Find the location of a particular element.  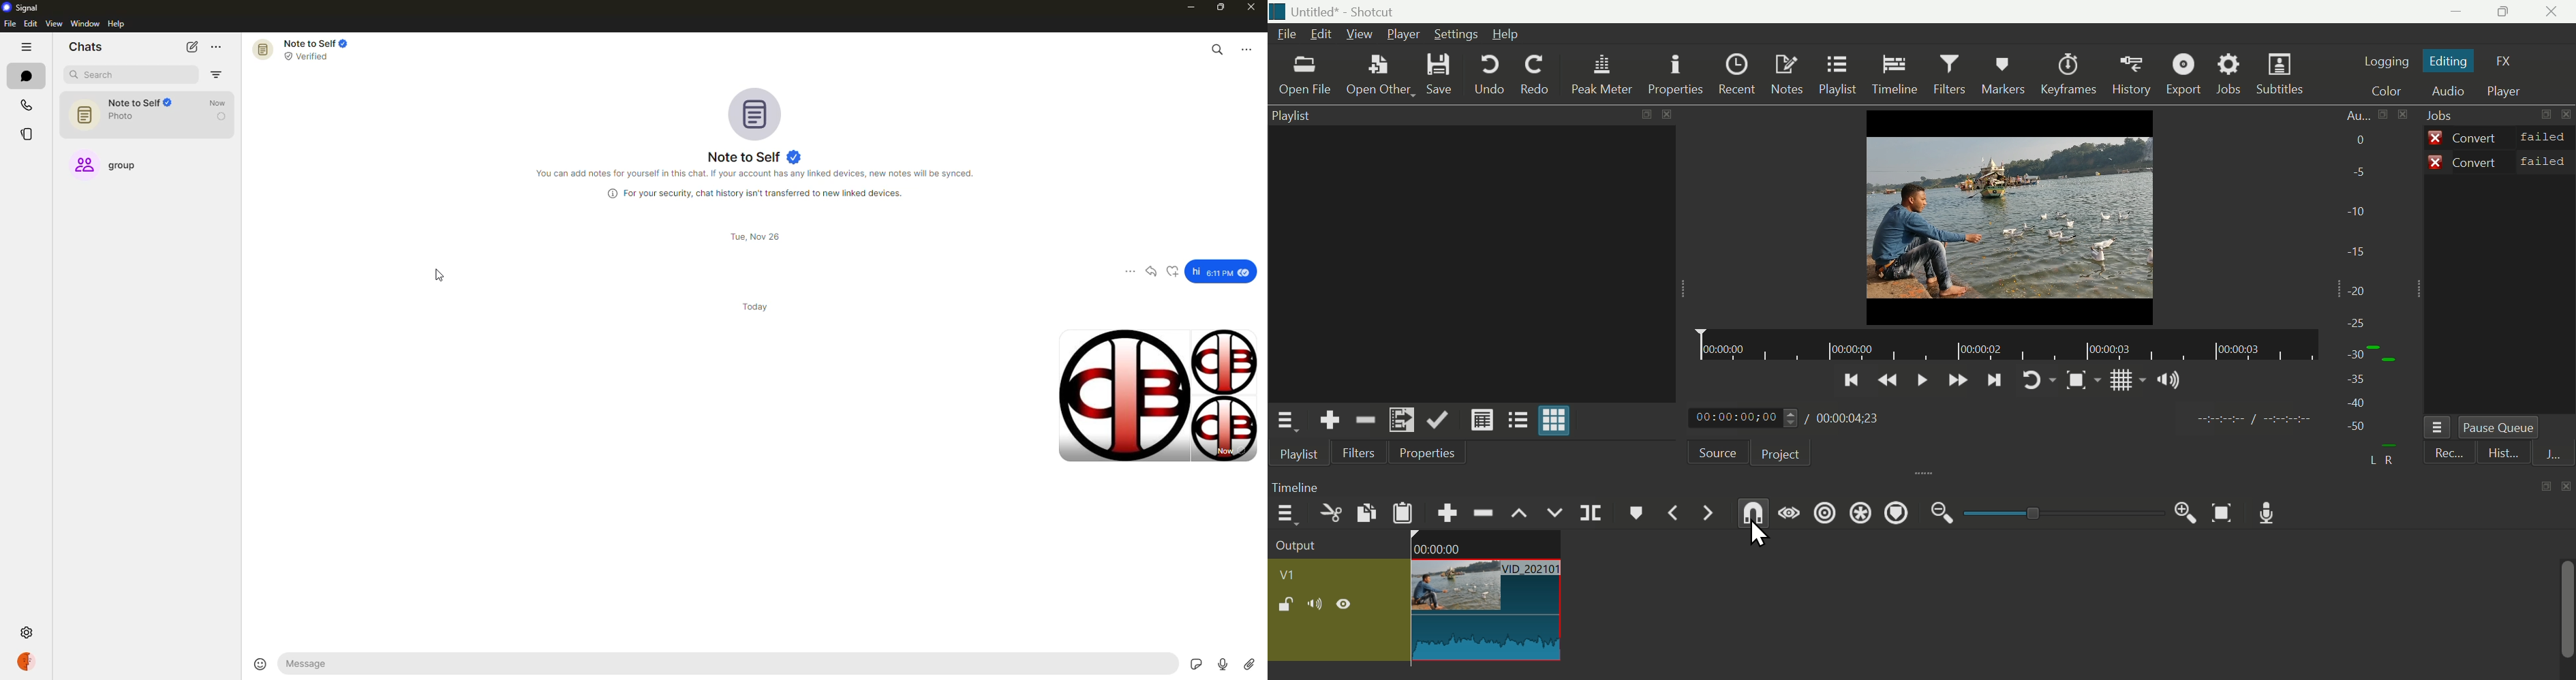

chats is located at coordinates (90, 46).